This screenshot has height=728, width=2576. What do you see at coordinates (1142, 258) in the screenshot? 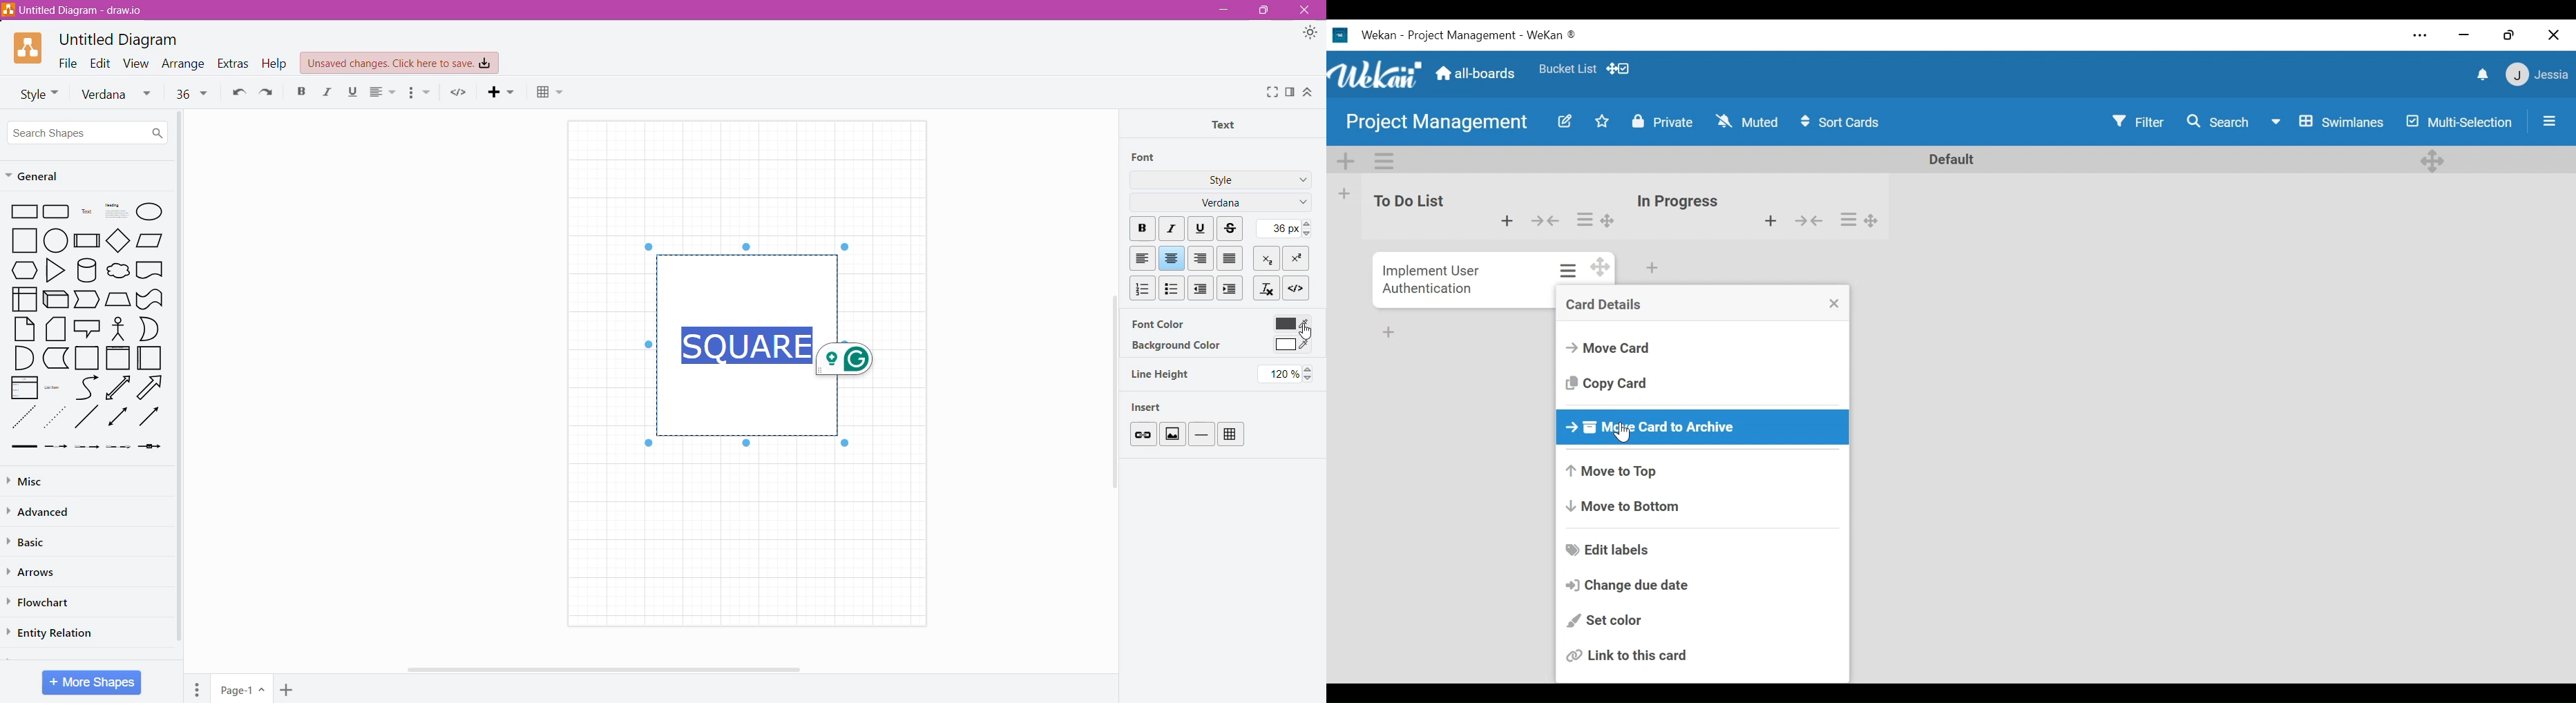
I see `Left` at bounding box center [1142, 258].